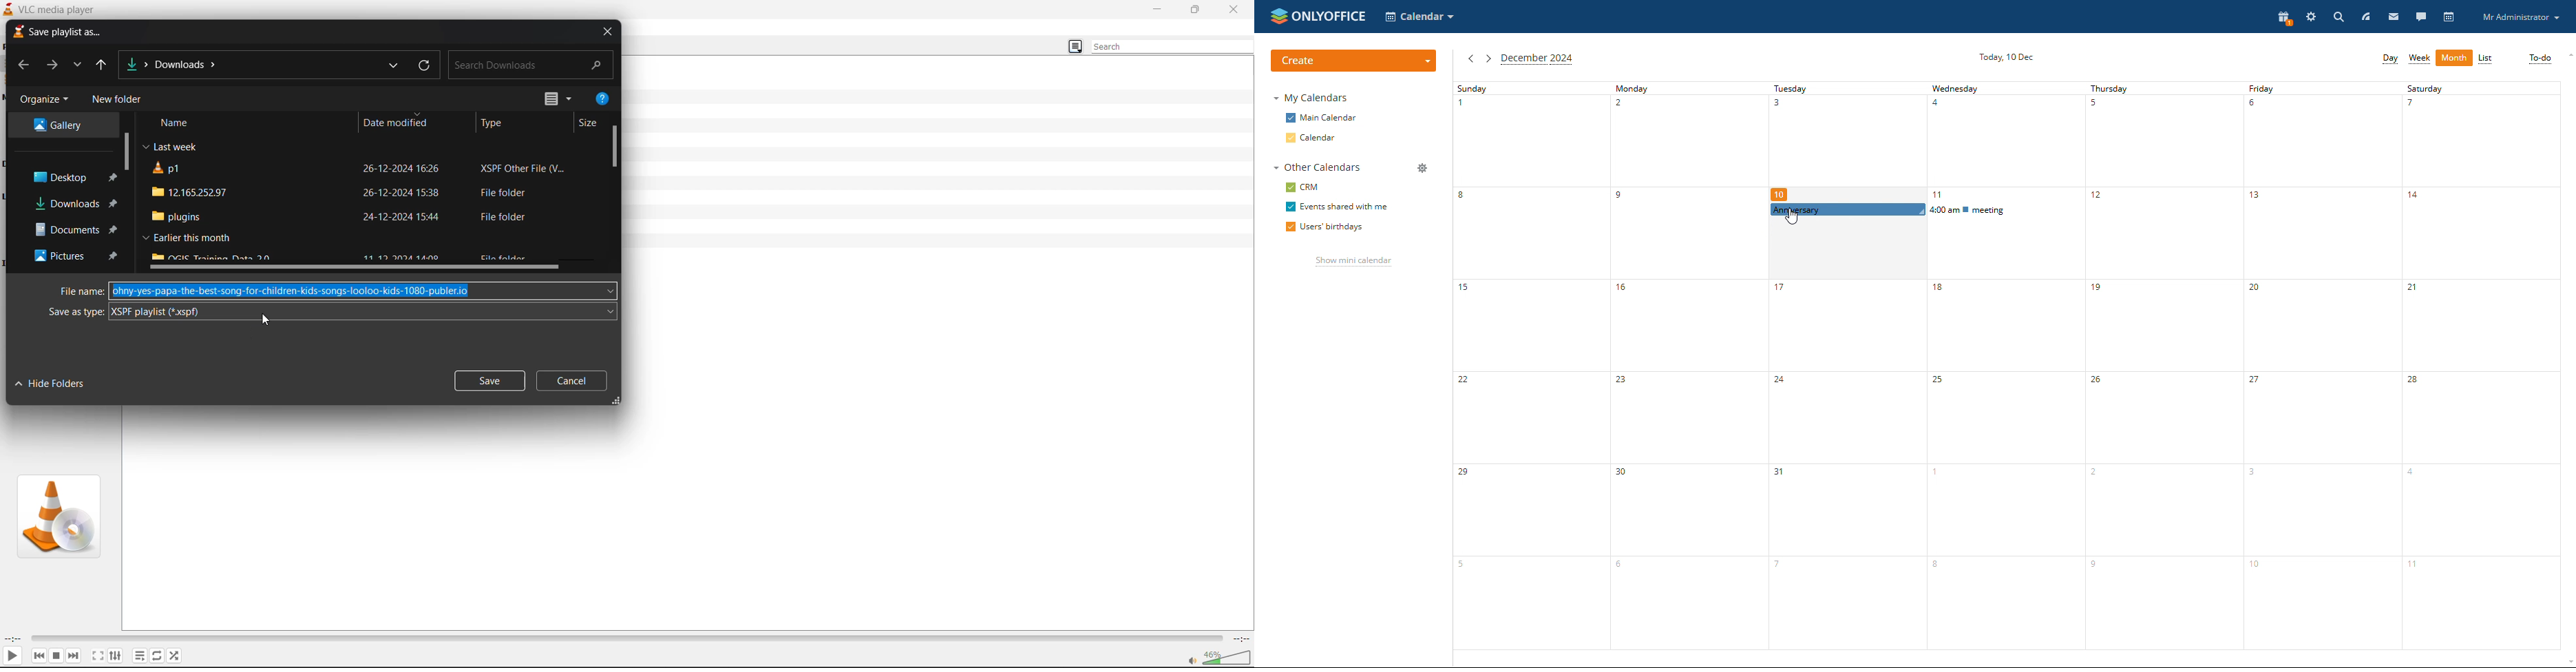 Image resolution: width=2576 pixels, height=672 pixels. What do you see at coordinates (126, 152) in the screenshot?
I see `vertical scroll bar` at bounding box center [126, 152].